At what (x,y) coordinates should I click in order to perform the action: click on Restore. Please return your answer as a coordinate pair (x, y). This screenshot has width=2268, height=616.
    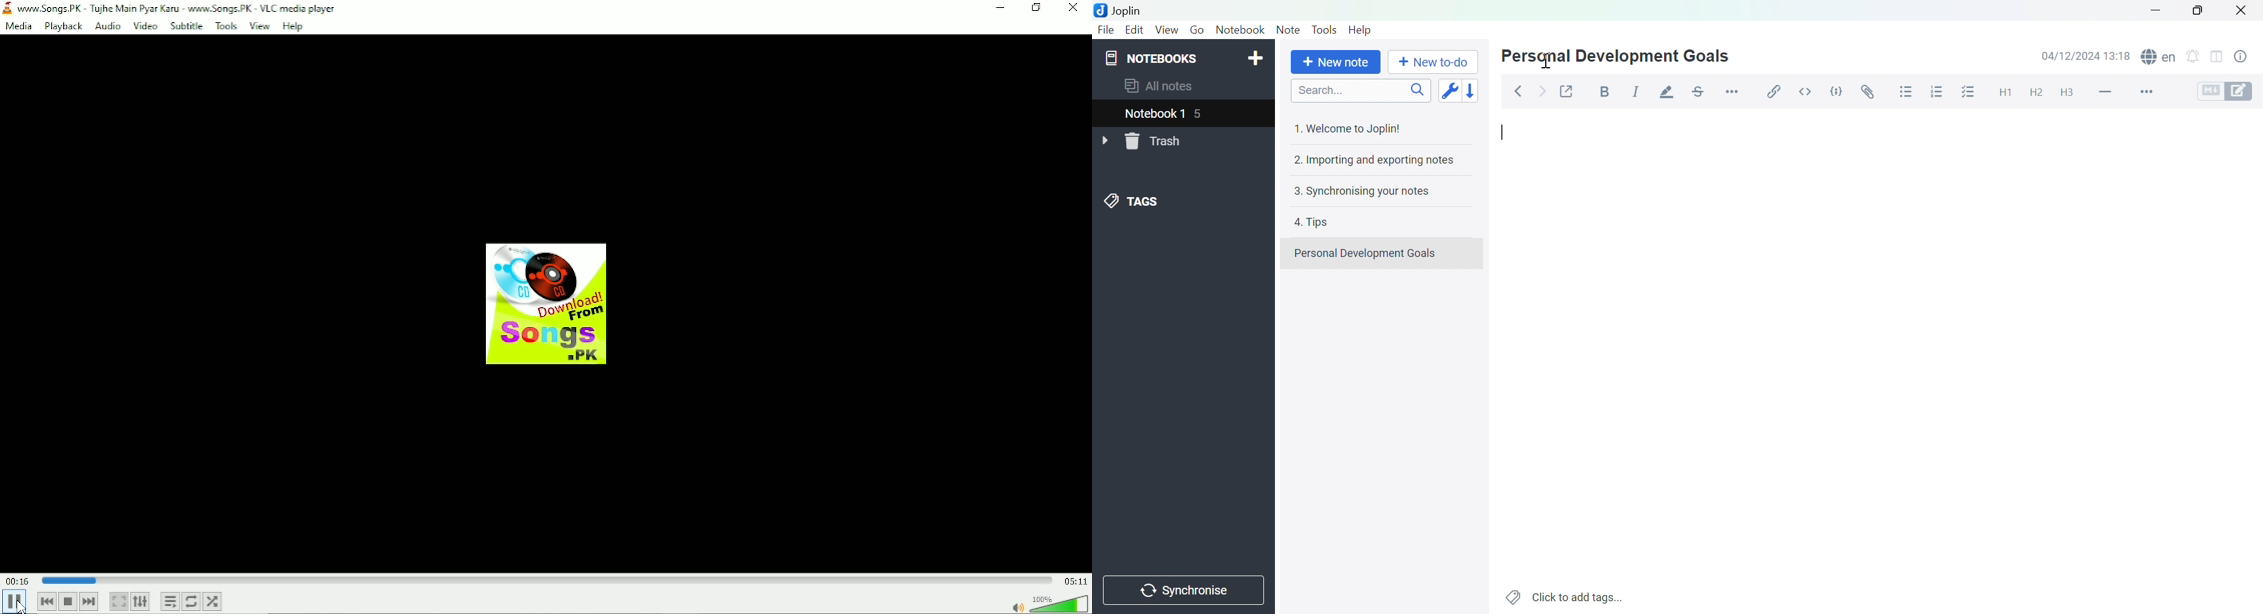
    Looking at the image, I should click on (999, 9).